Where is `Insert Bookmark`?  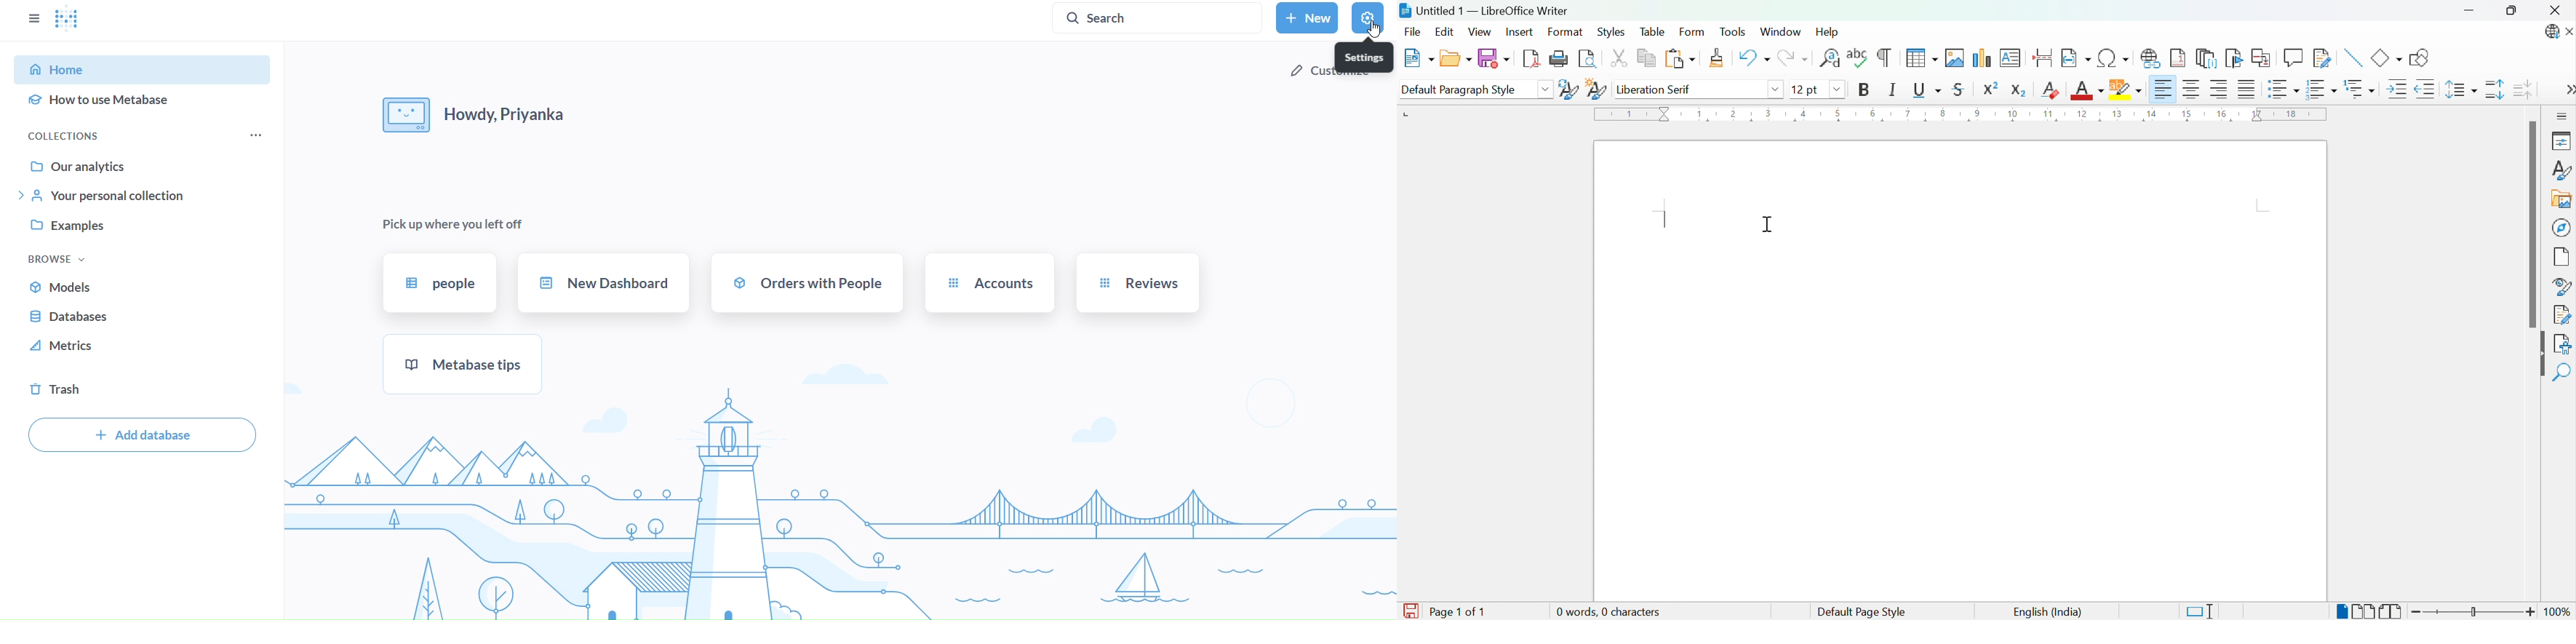
Insert Bookmark is located at coordinates (2234, 58).